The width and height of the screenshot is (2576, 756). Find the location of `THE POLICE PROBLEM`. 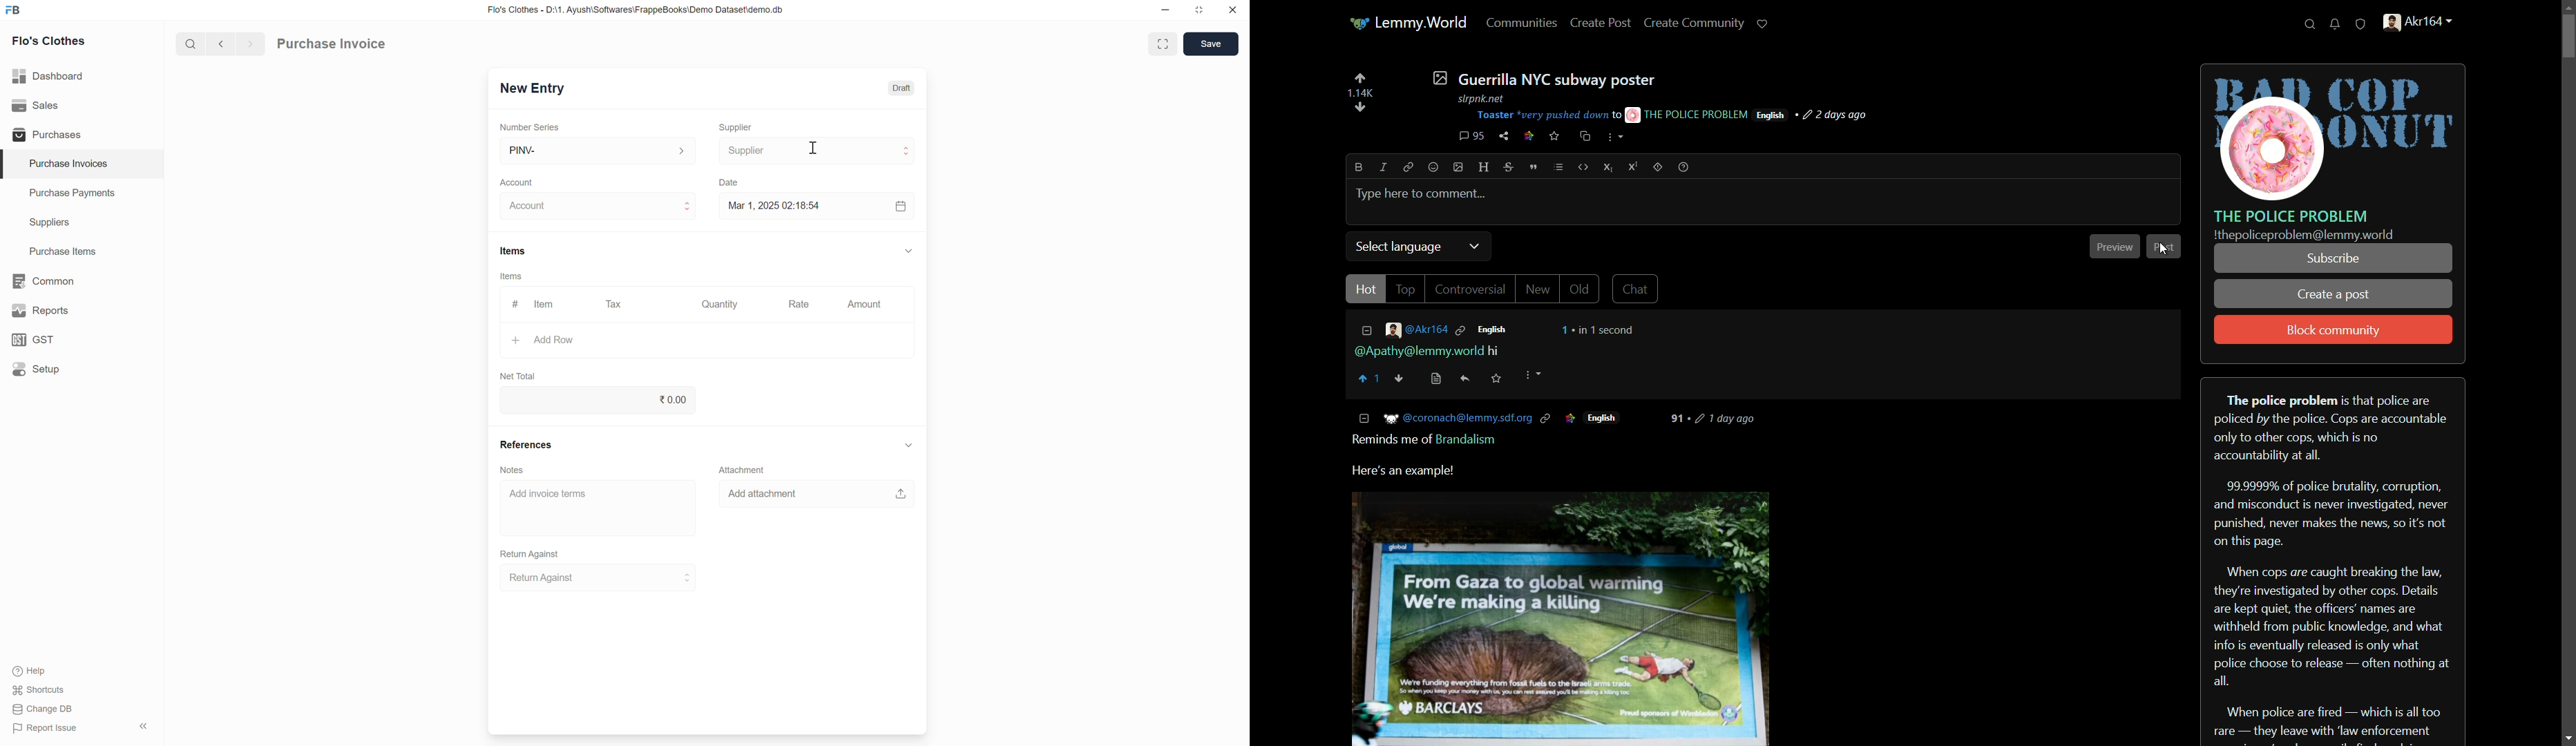

THE POLICE PROBLEM is located at coordinates (1688, 114).